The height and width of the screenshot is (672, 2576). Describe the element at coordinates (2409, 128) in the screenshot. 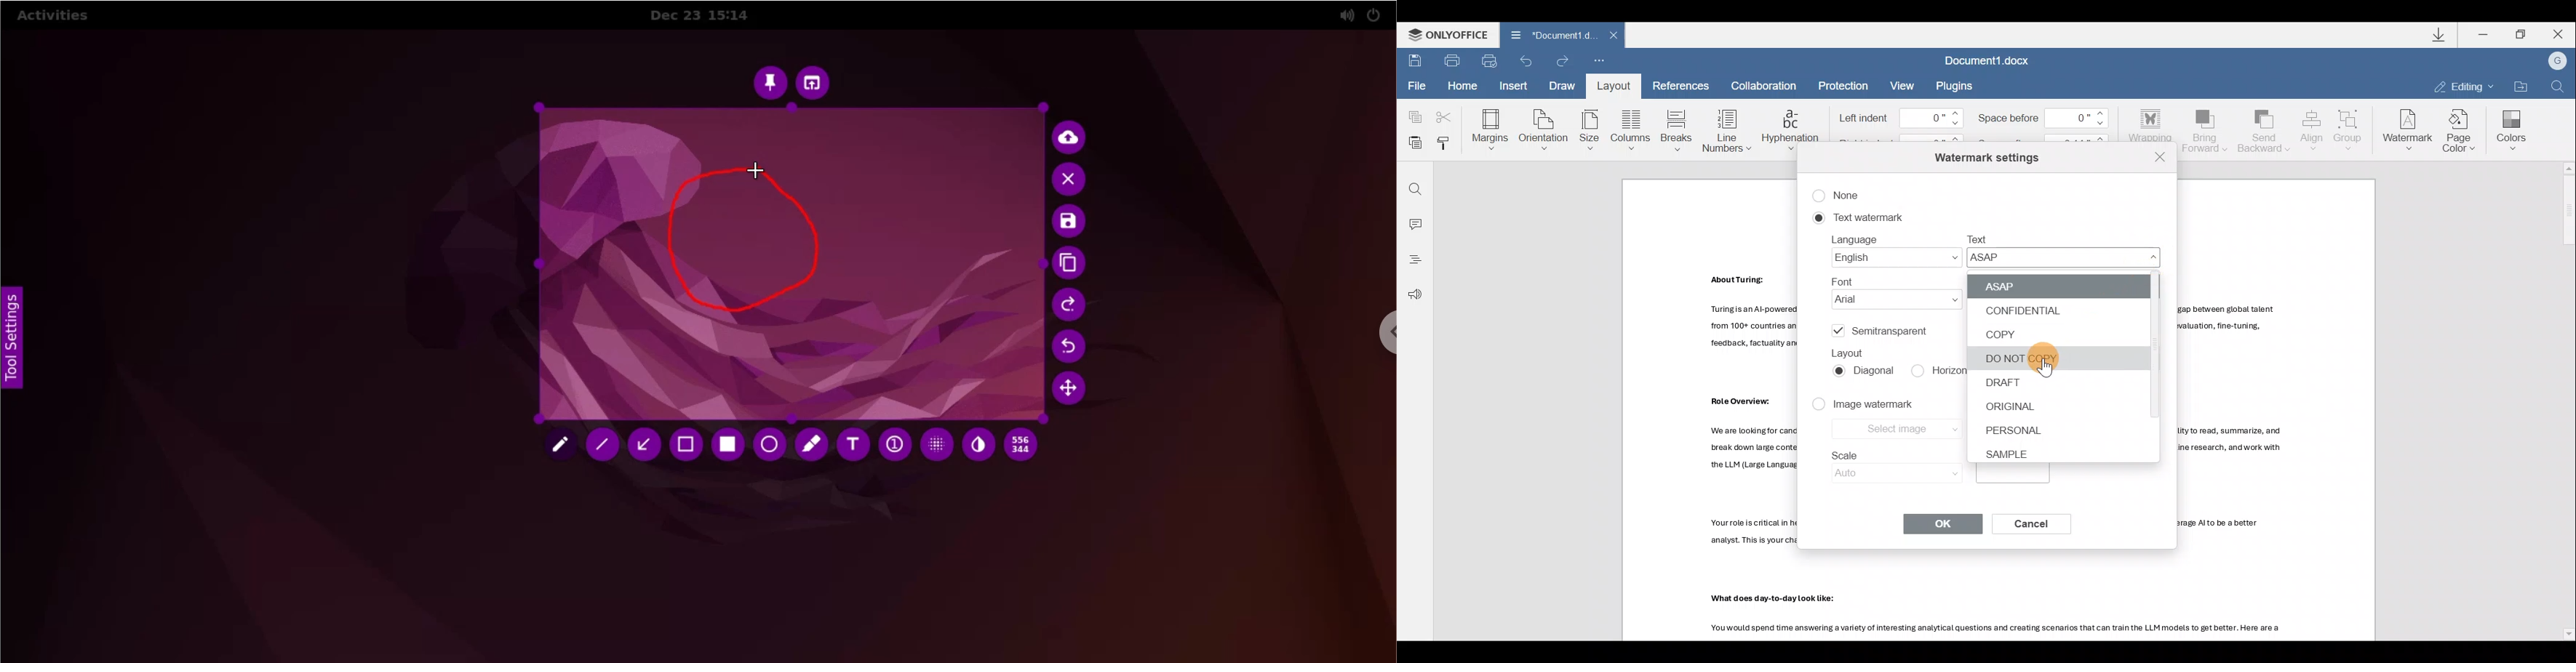

I see `Watermark` at that location.